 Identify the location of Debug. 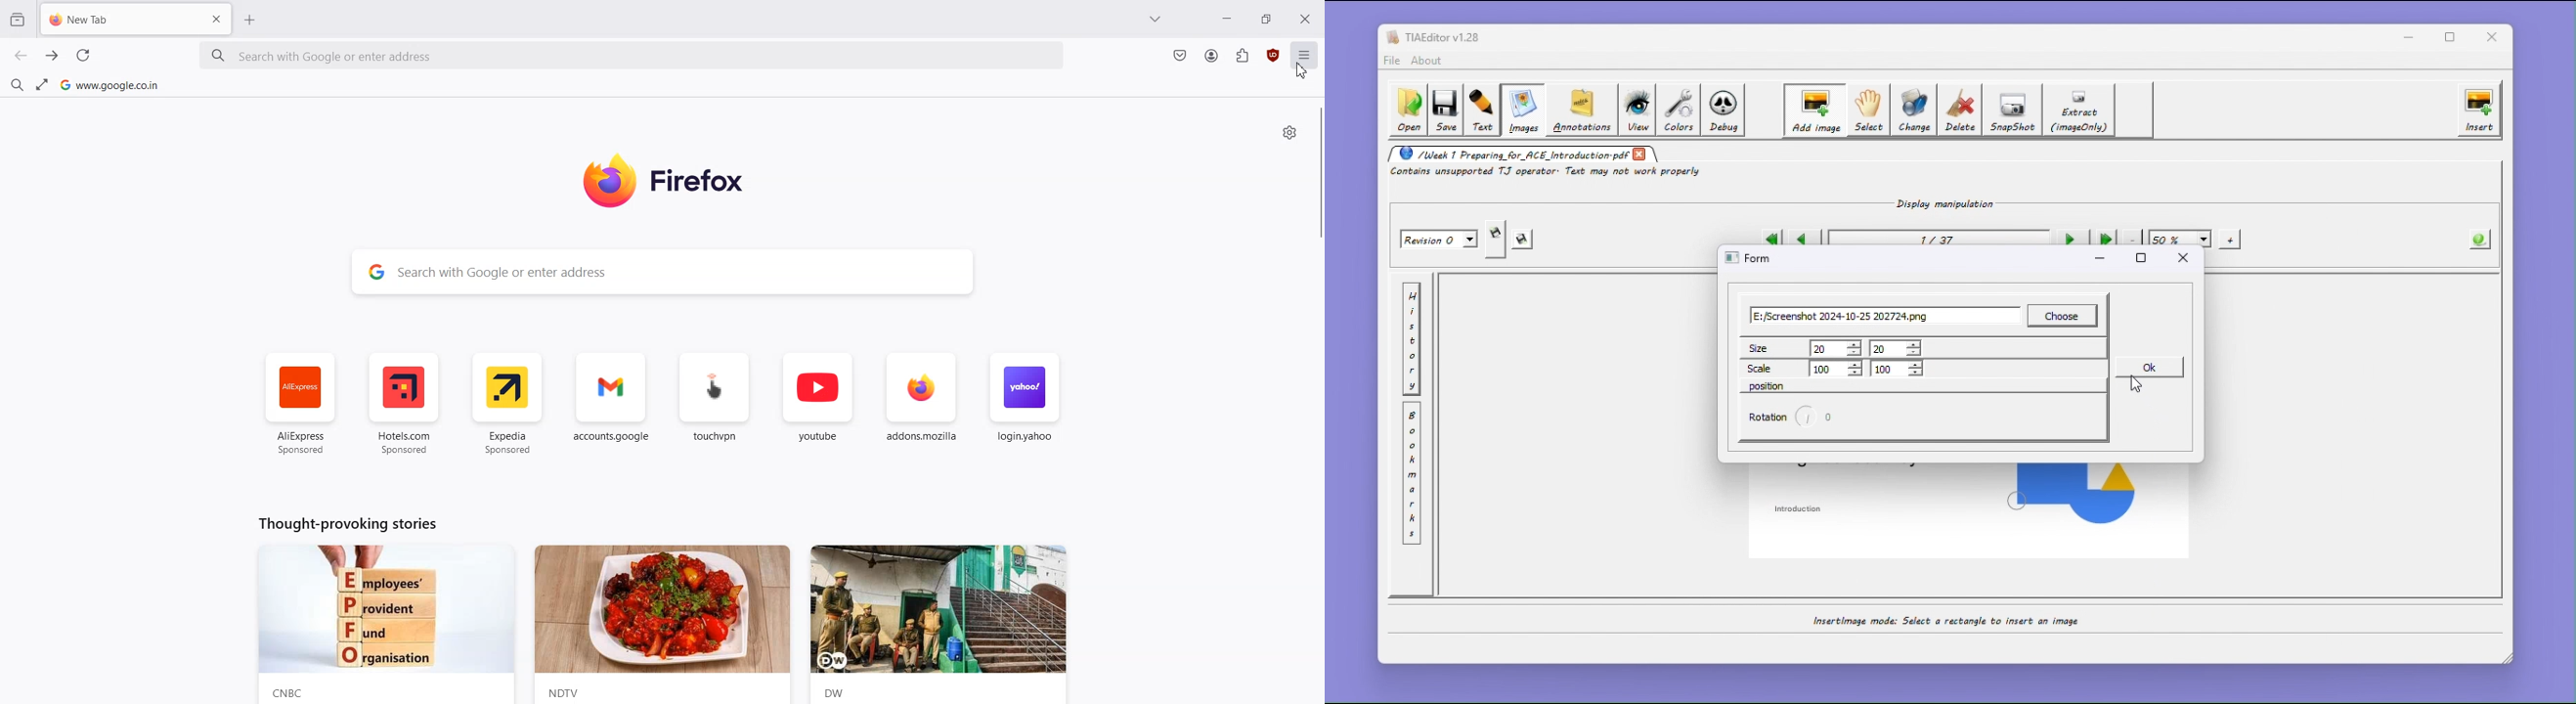
(1725, 110).